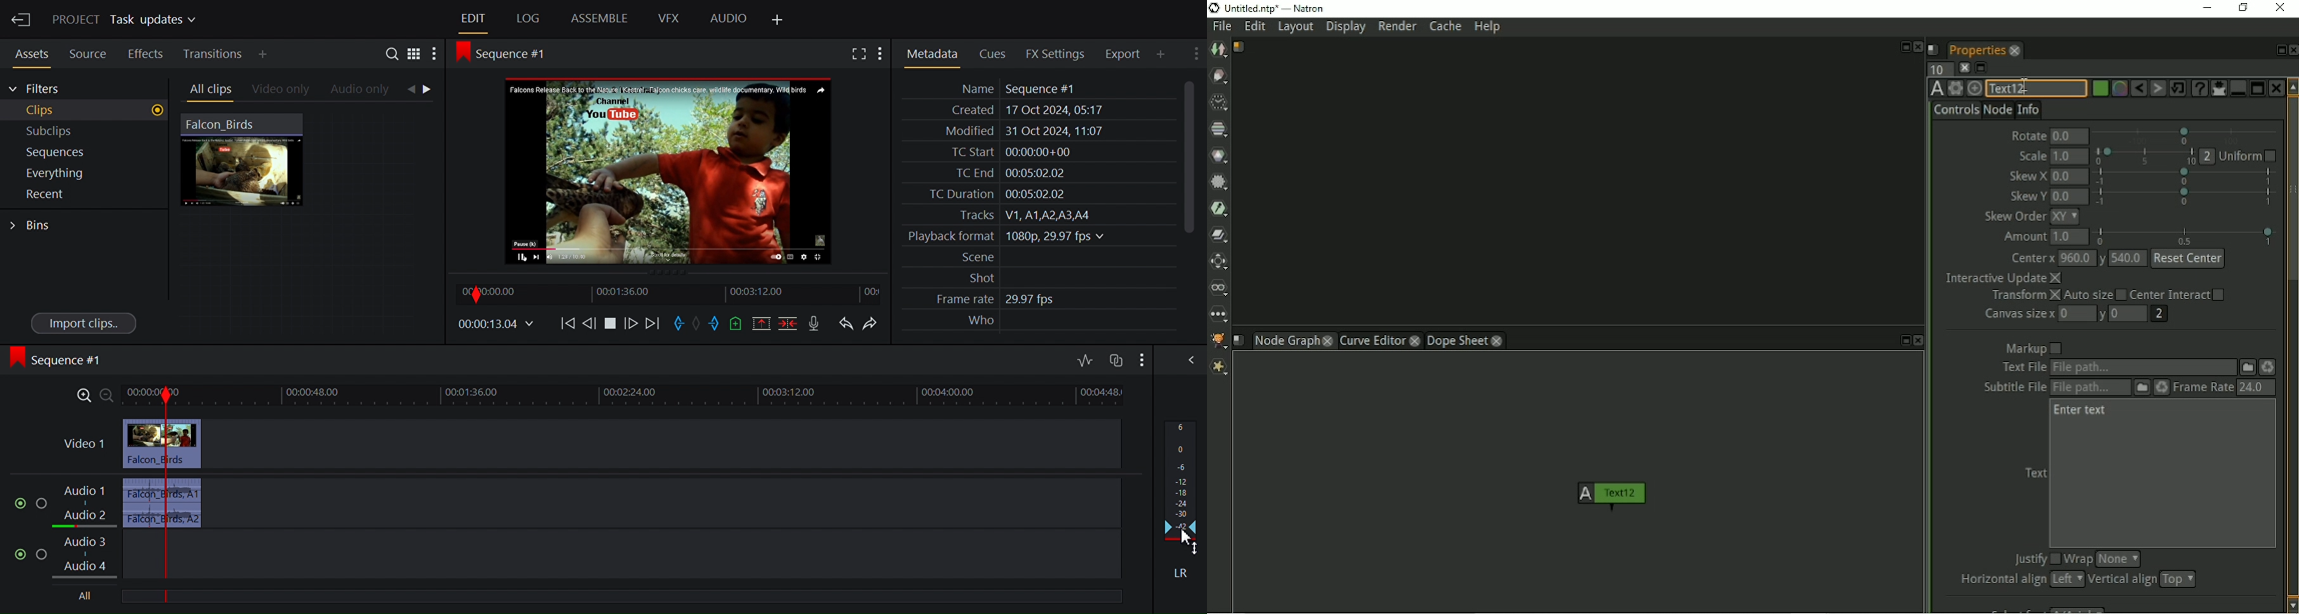 The height and width of the screenshot is (616, 2324). I want to click on Vertical Scrollbar, so click(1186, 157).